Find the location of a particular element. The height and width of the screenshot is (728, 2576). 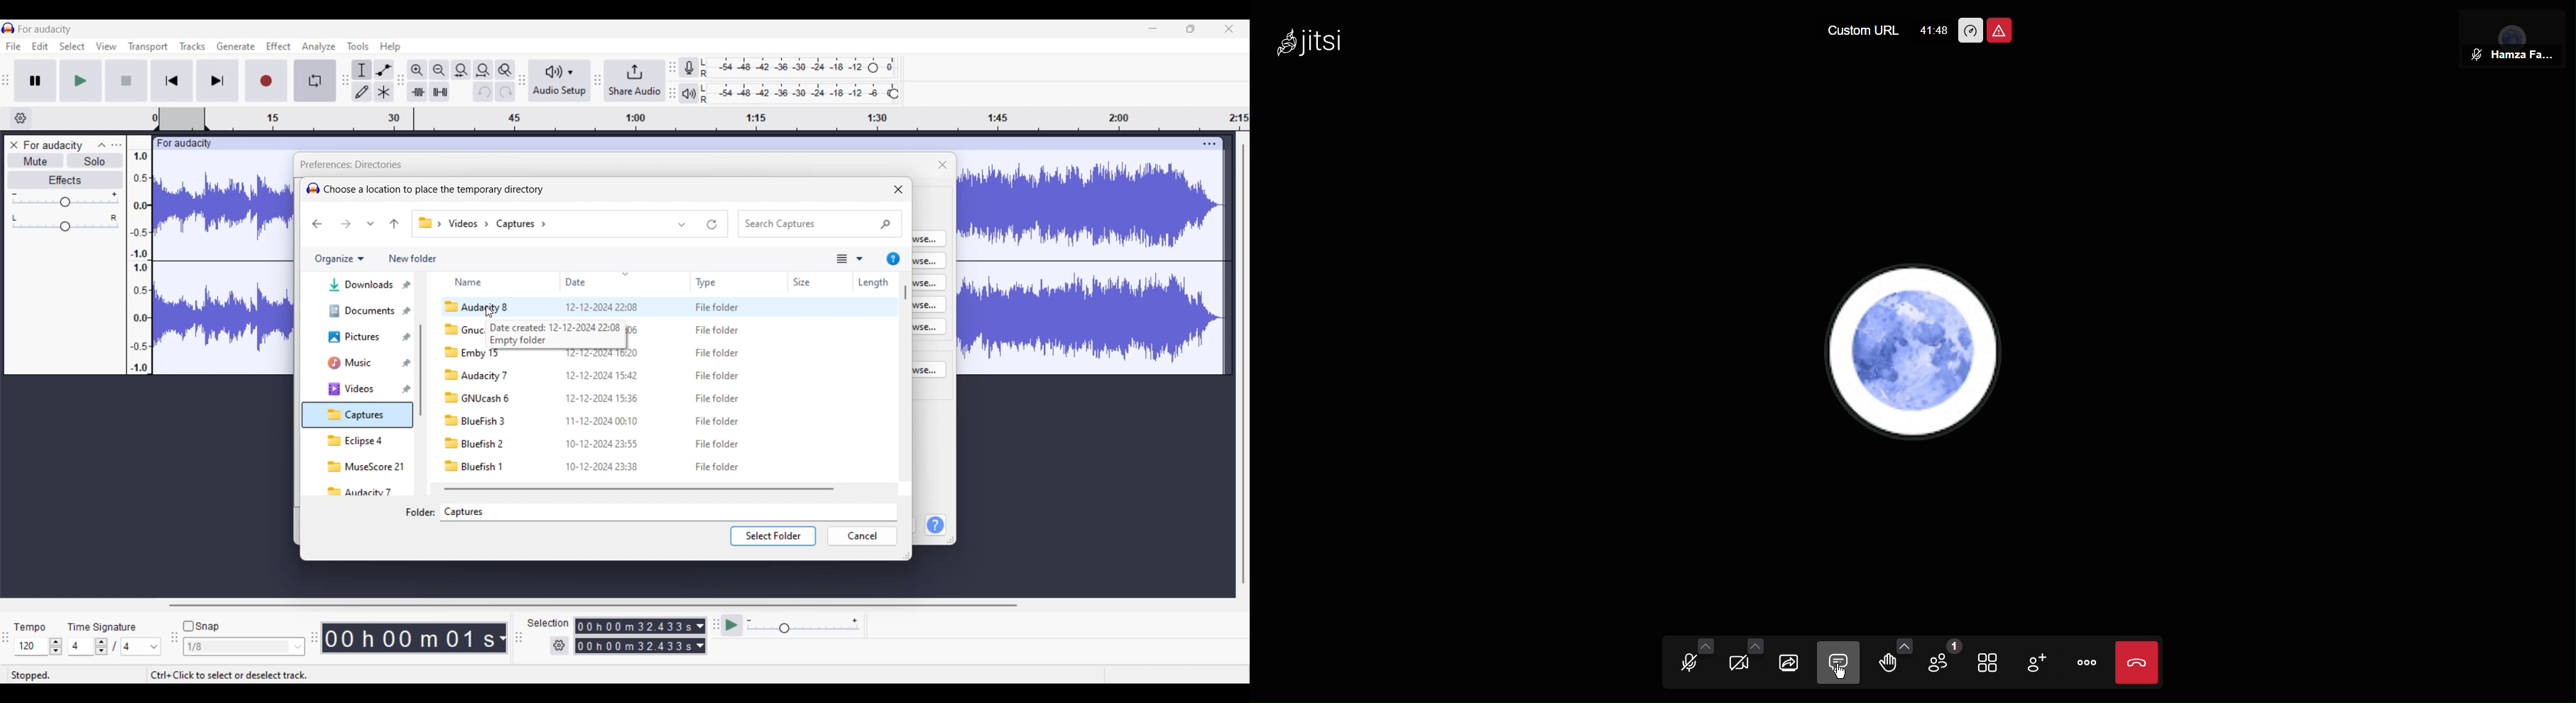

Current track is located at coordinates (1079, 255).